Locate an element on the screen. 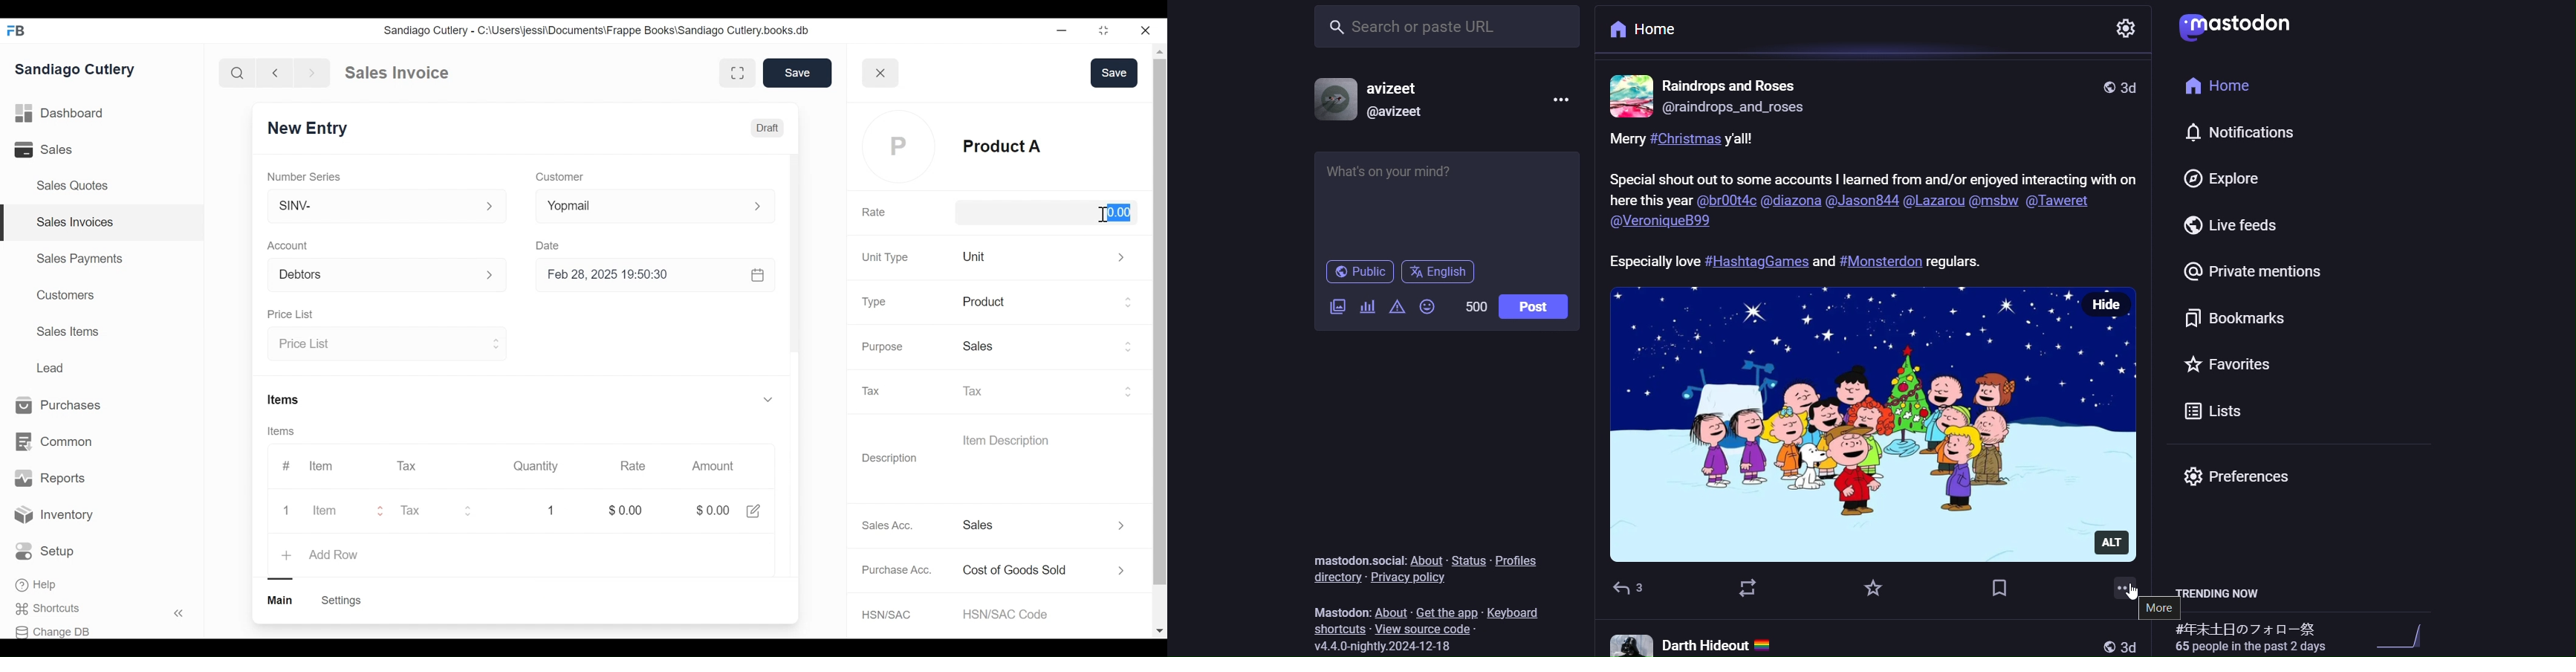 The image size is (2576, 672). Description is located at coordinates (890, 459).